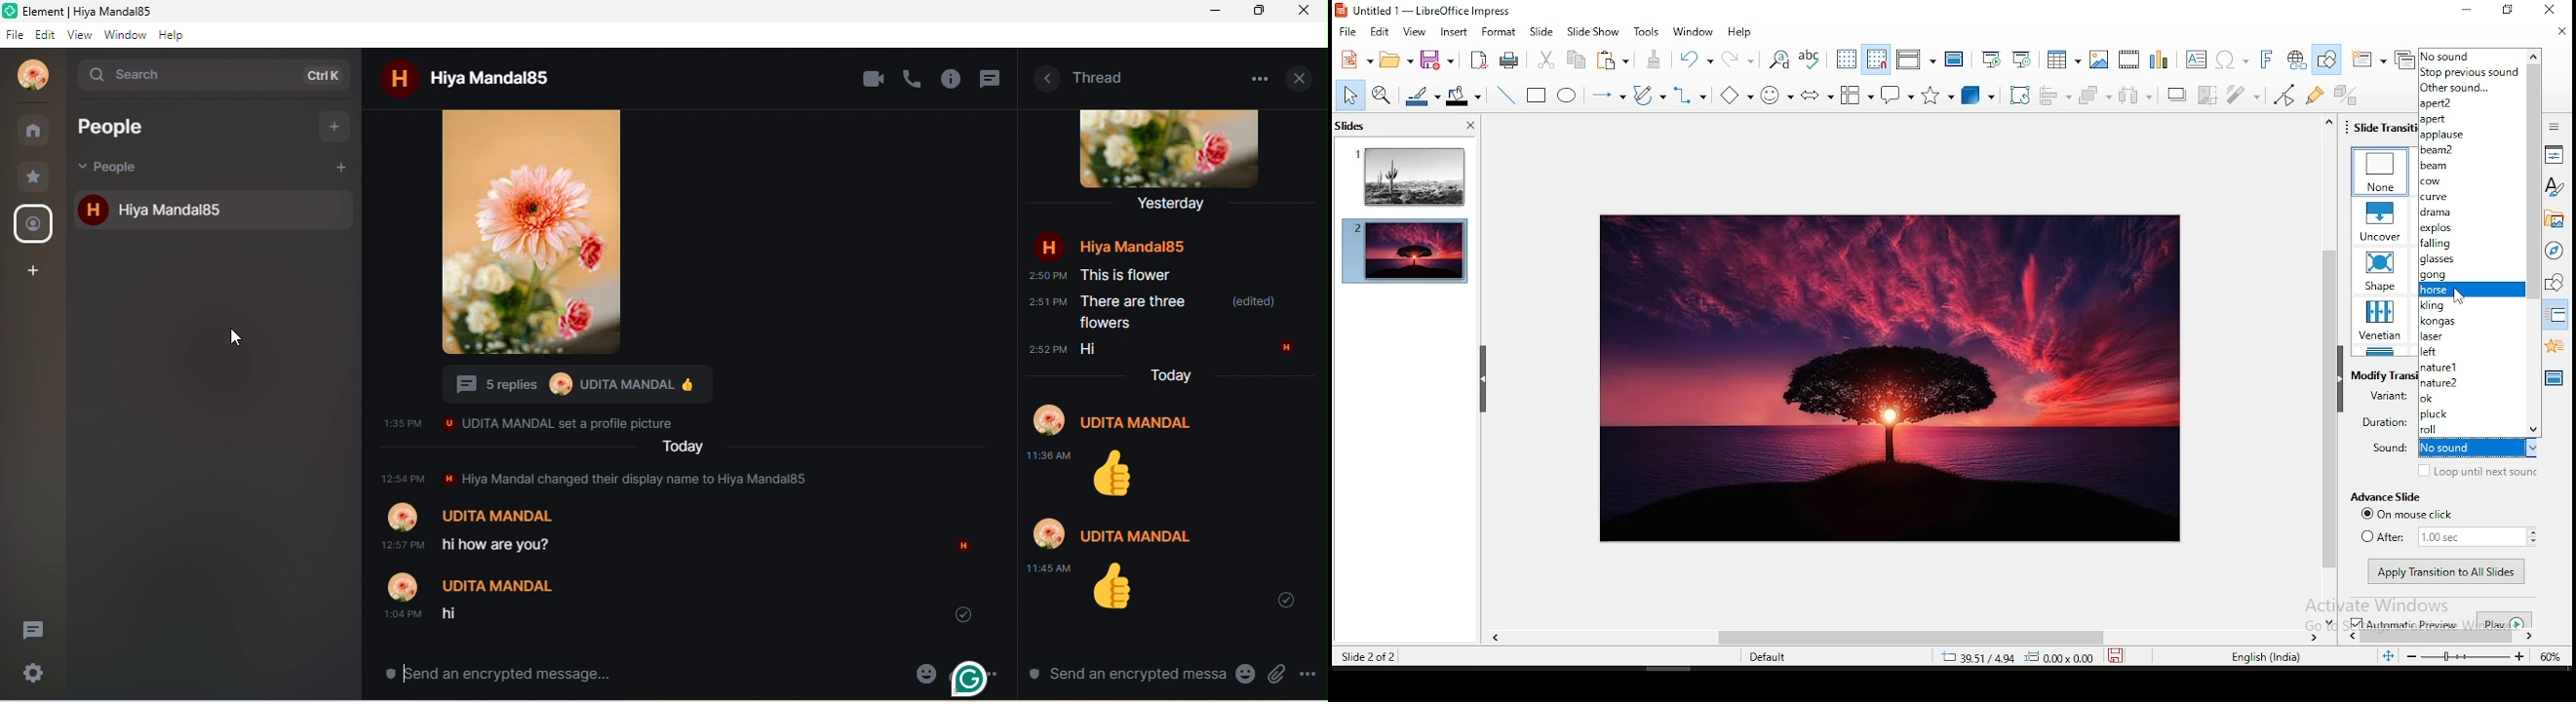  Describe the element at coordinates (2196, 59) in the screenshot. I see `text box` at that location.